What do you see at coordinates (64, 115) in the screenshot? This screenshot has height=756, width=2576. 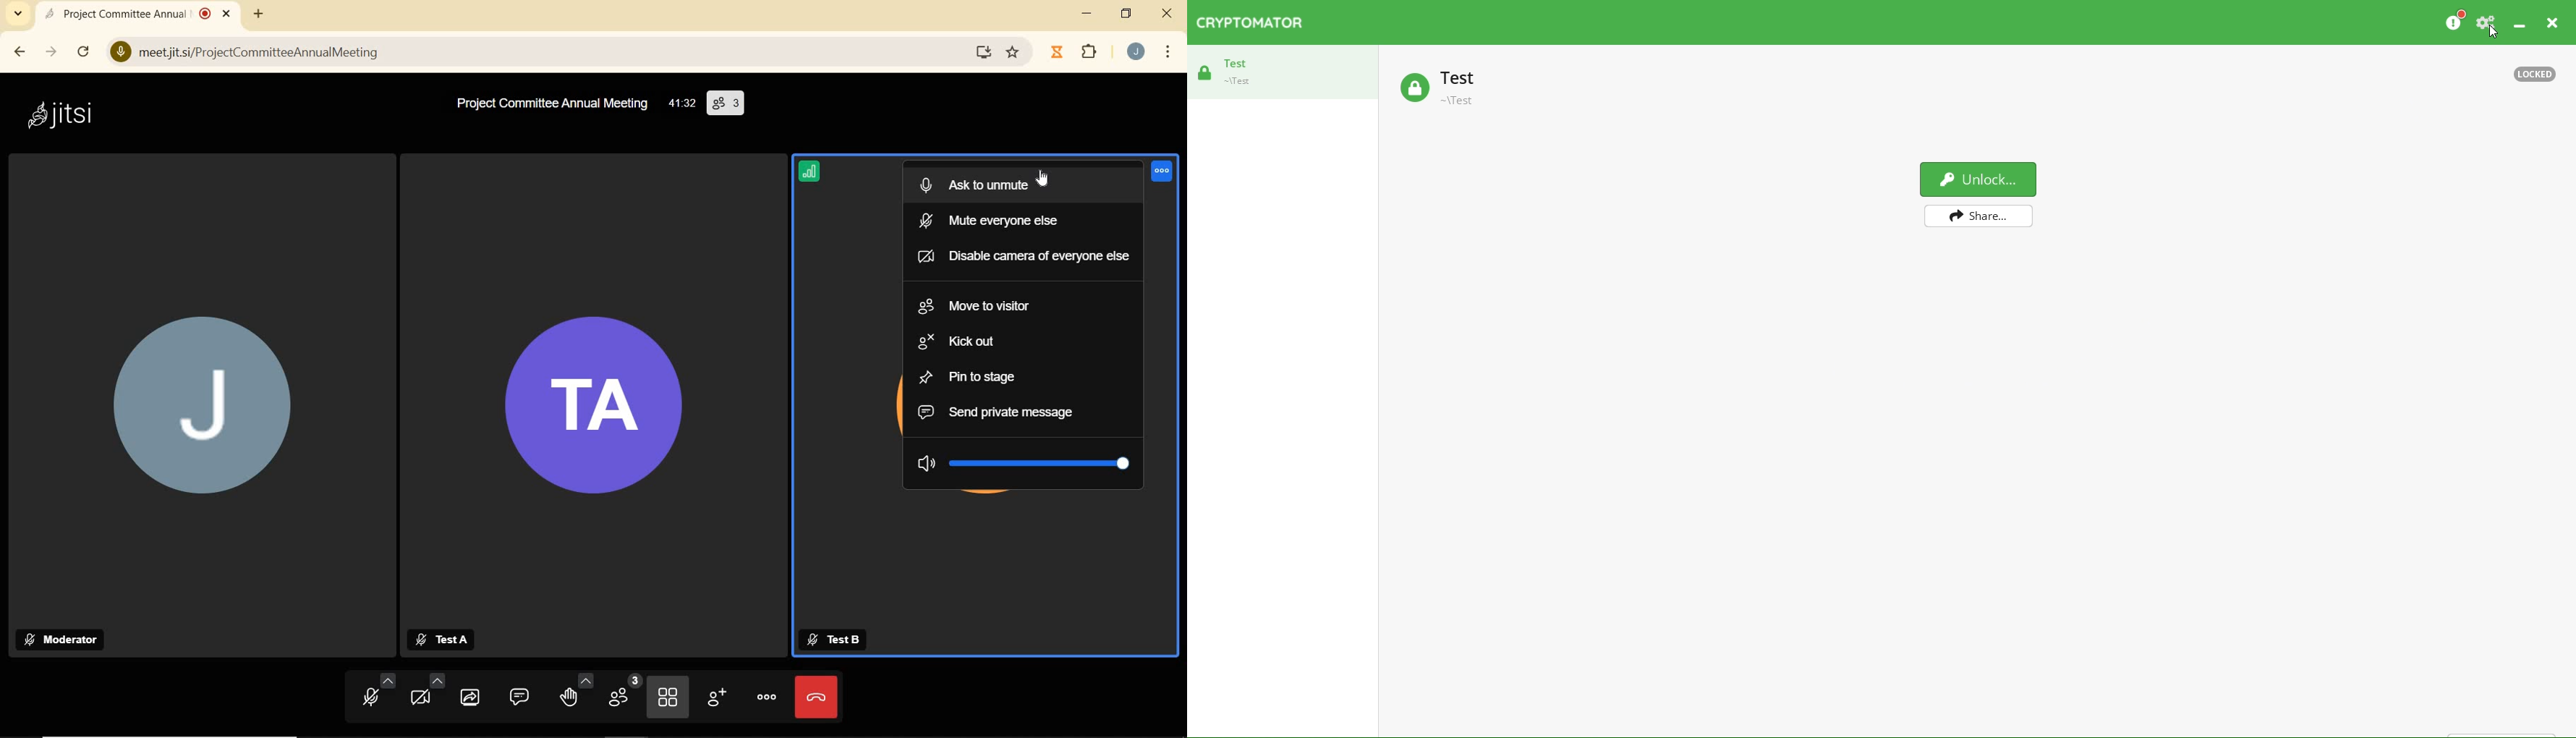 I see `Jitsi` at bounding box center [64, 115].